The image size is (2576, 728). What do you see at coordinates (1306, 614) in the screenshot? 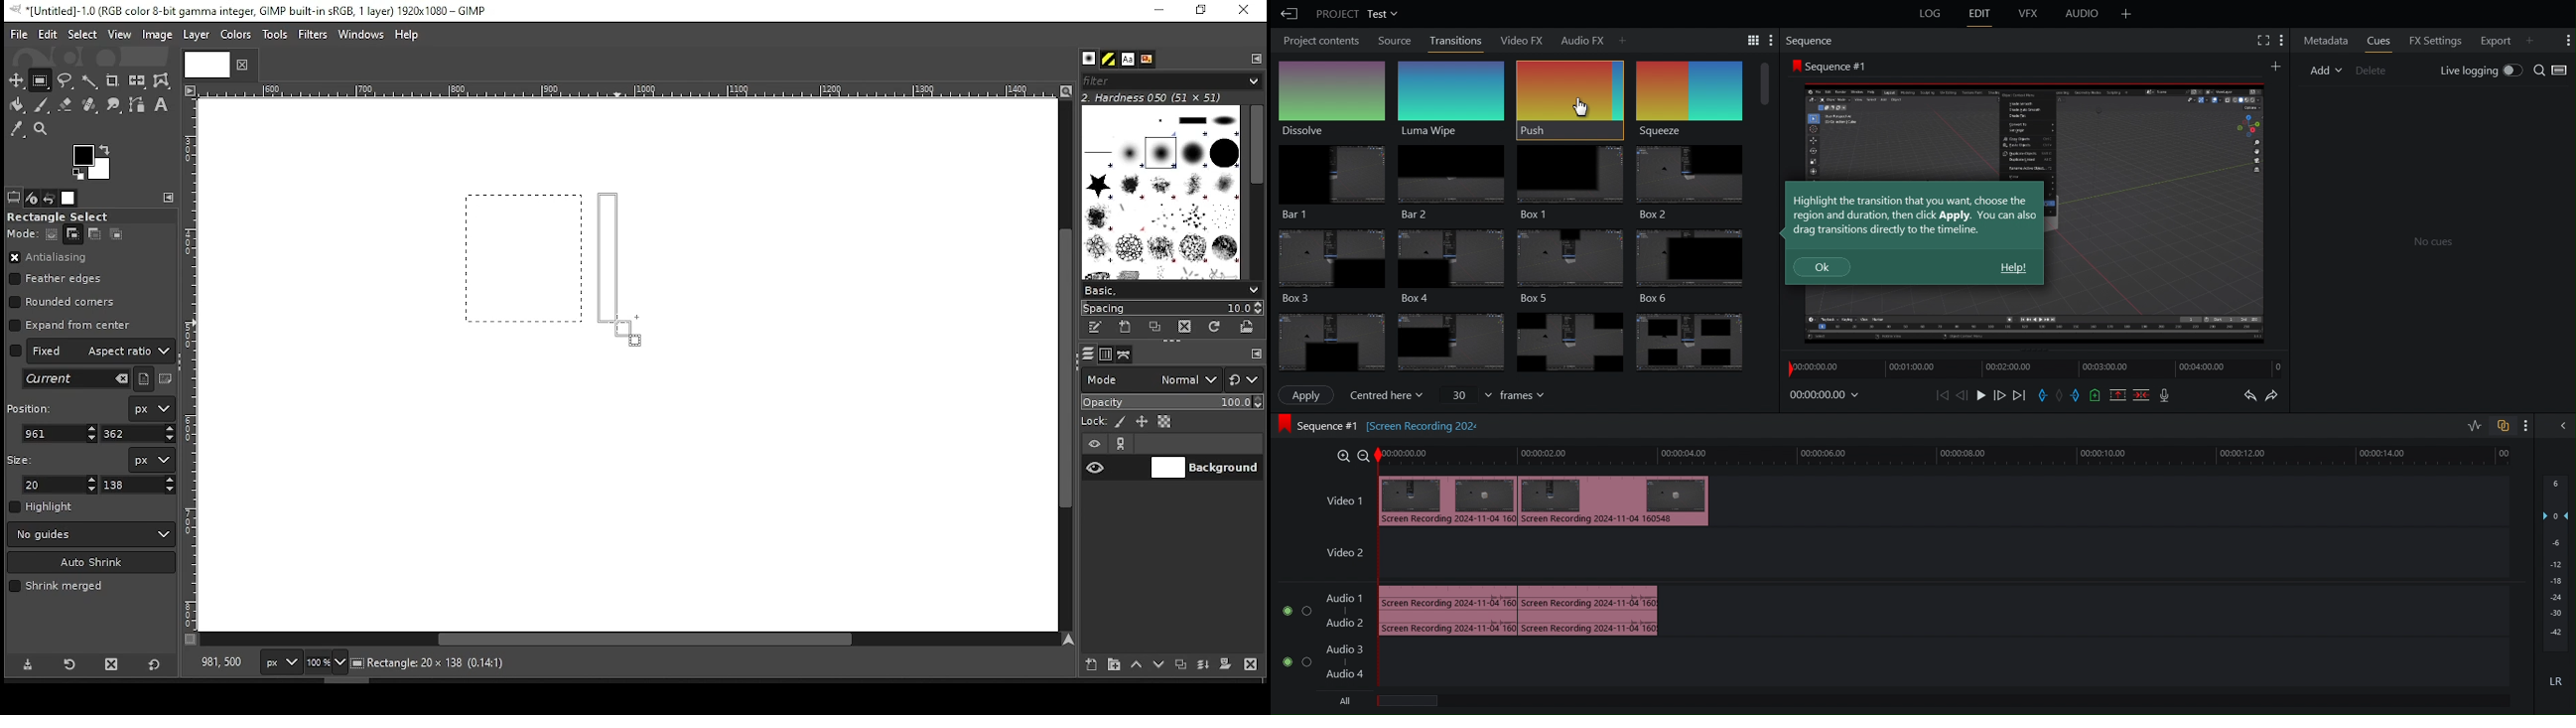
I see `toggl` at bounding box center [1306, 614].